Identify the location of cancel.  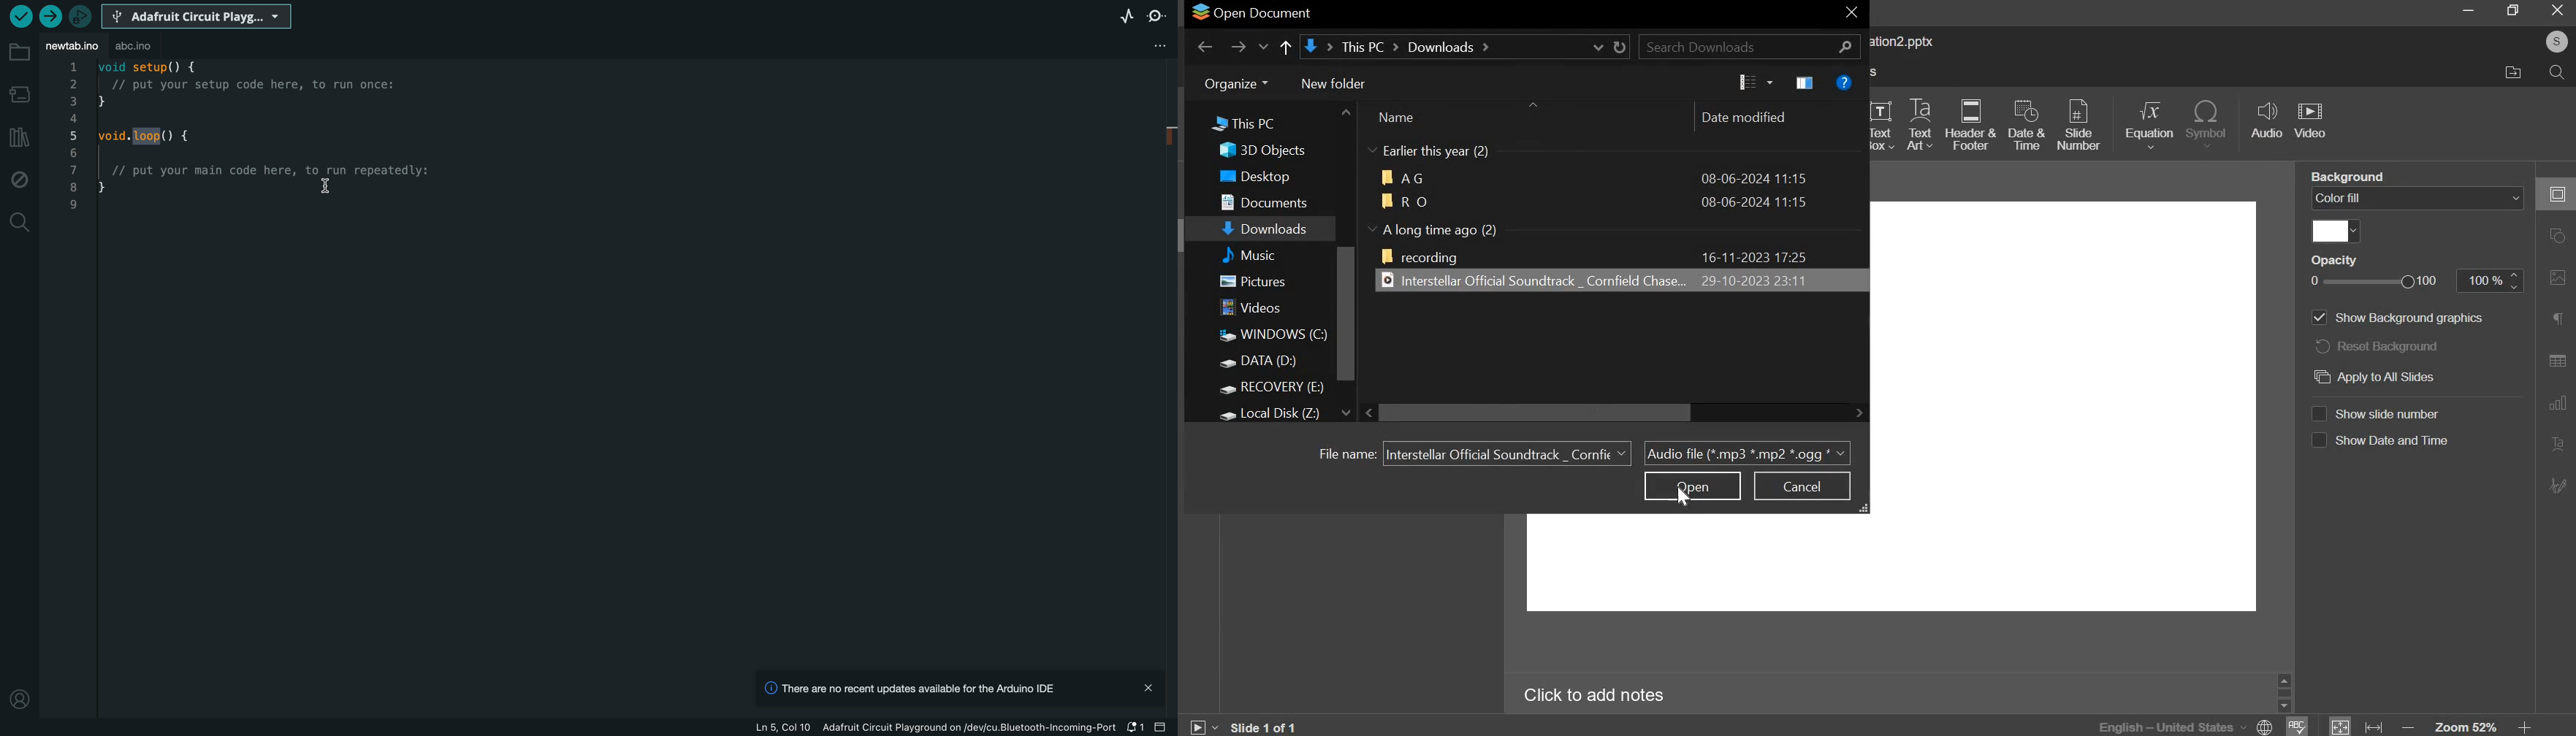
(1804, 485).